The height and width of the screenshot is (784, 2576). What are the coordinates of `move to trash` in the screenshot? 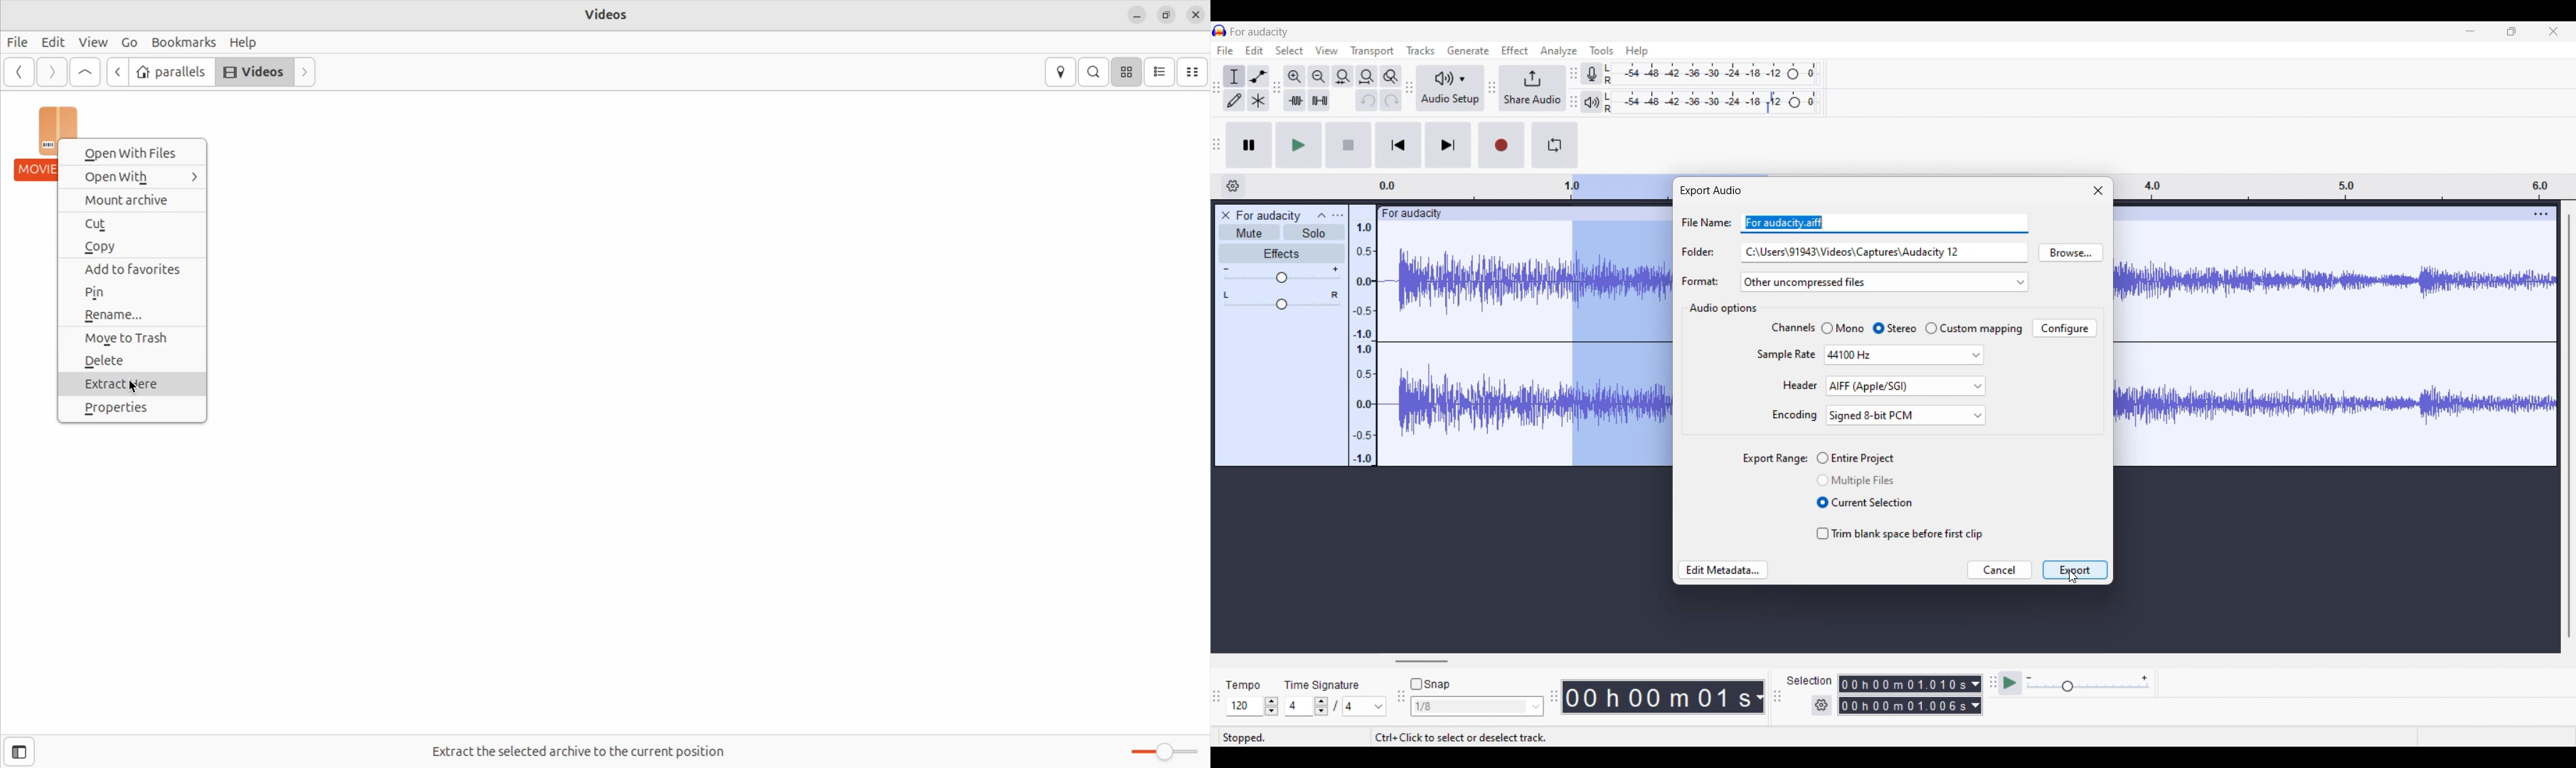 It's located at (136, 337).